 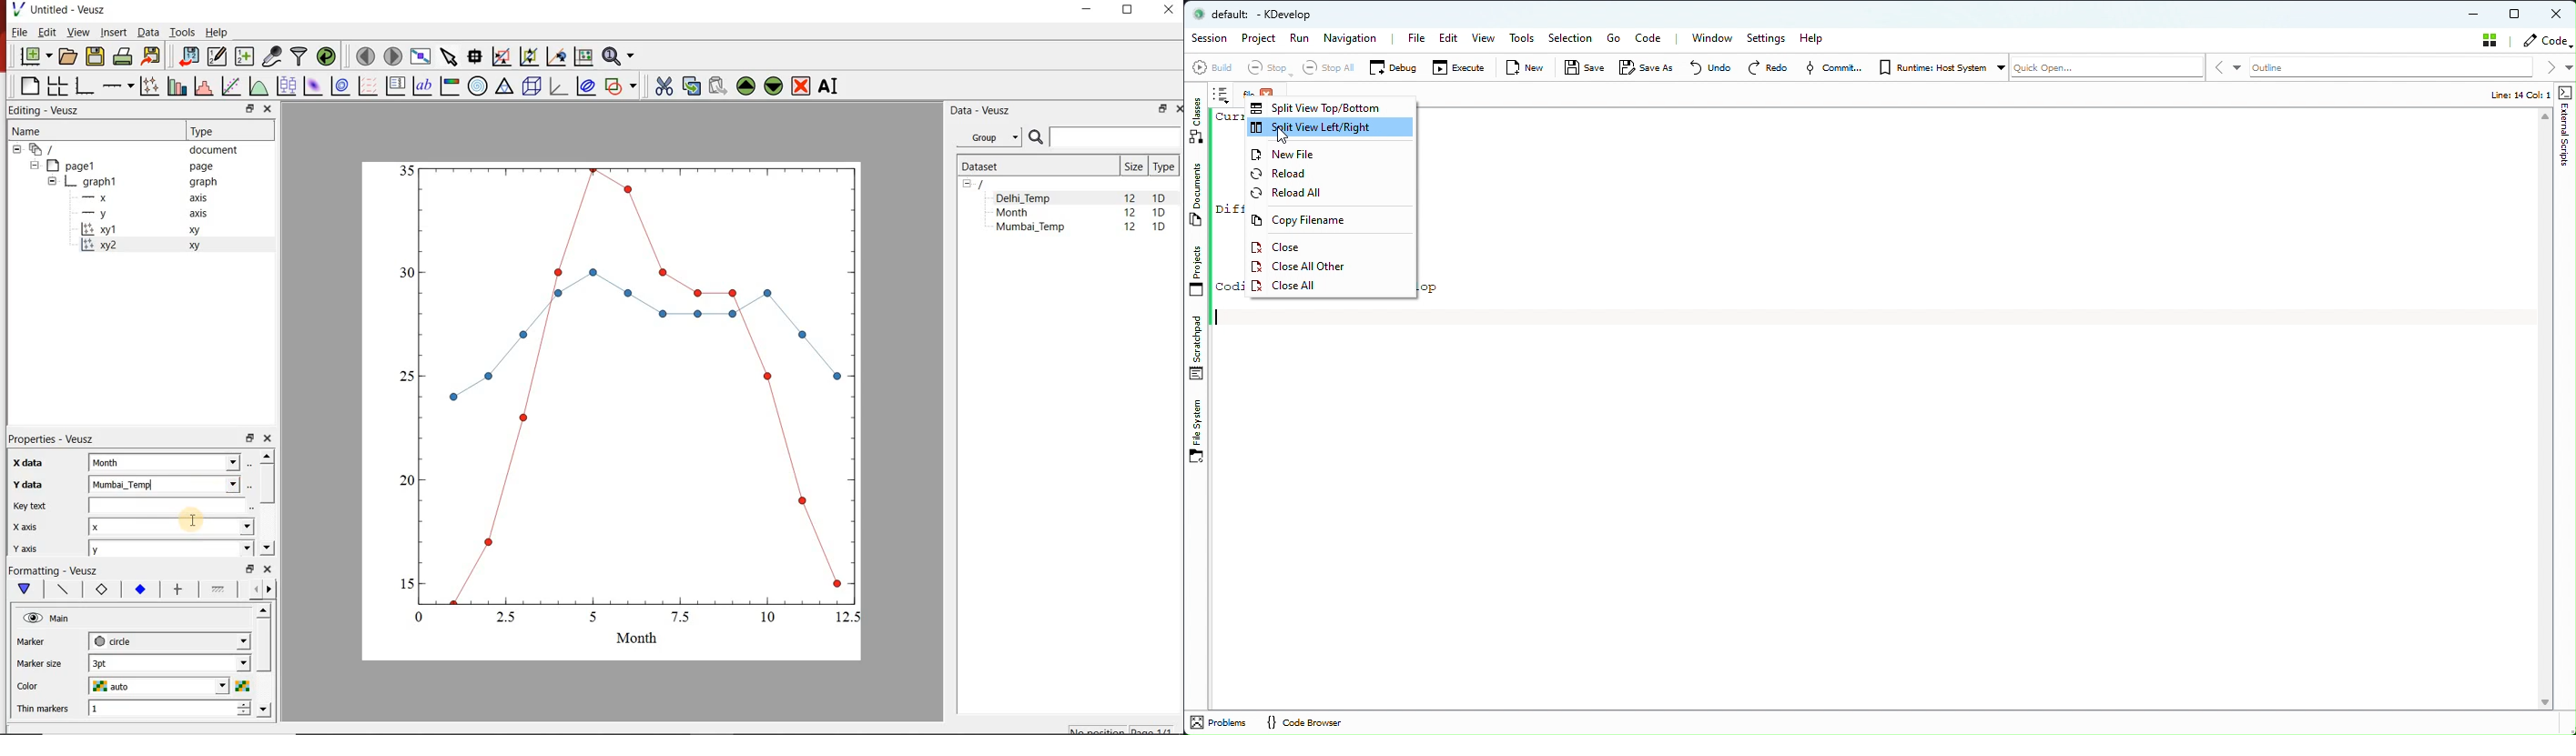 I want to click on Shape, so click(x=2566, y=127).